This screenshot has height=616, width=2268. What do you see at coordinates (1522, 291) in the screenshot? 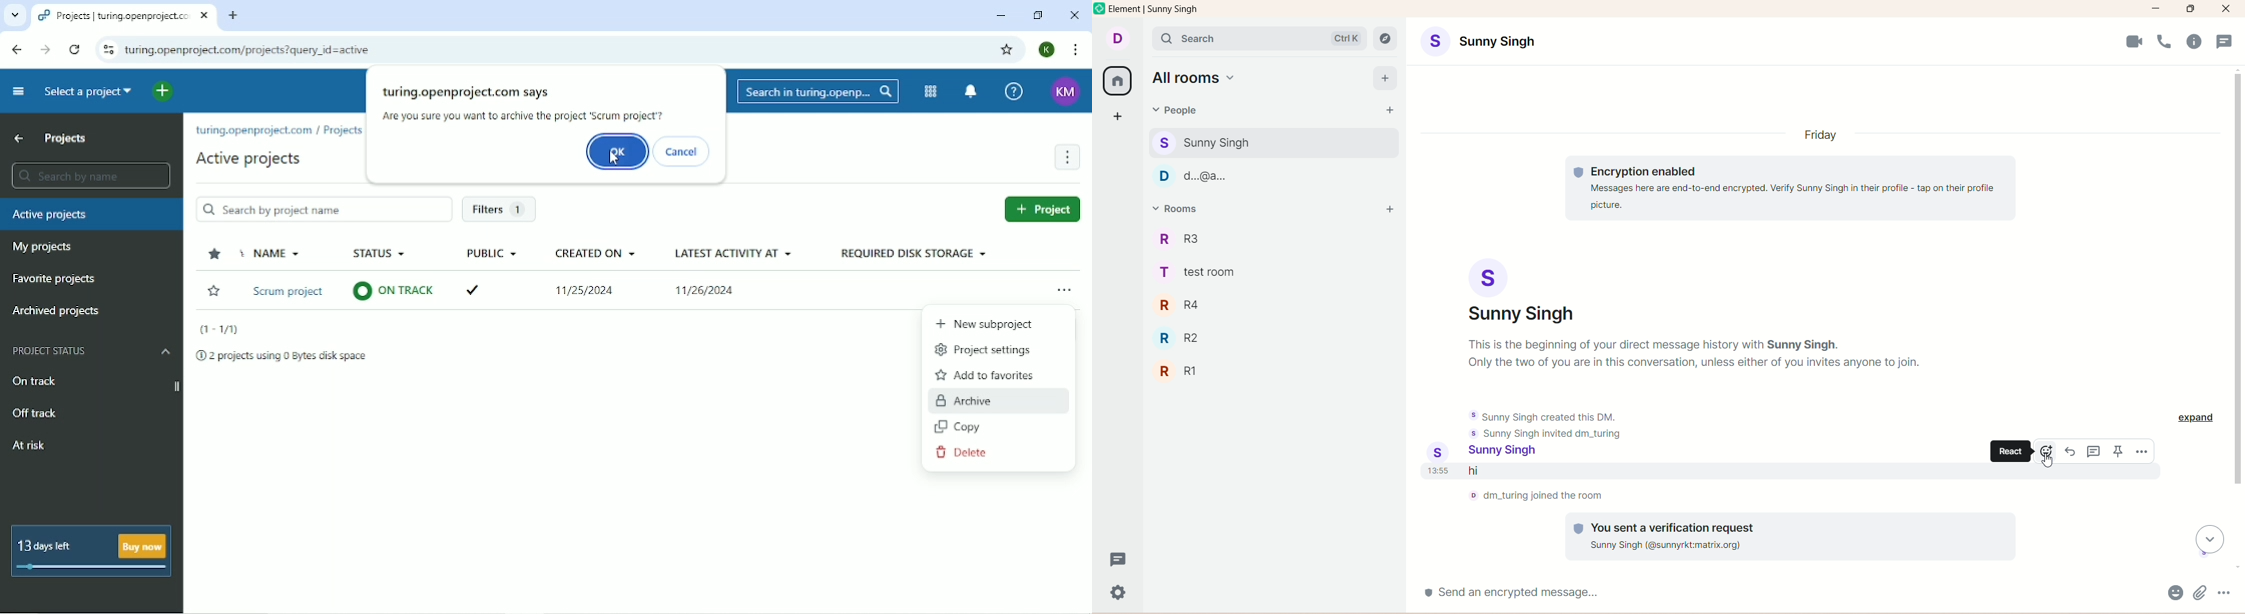
I see `account` at bounding box center [1522, 291].